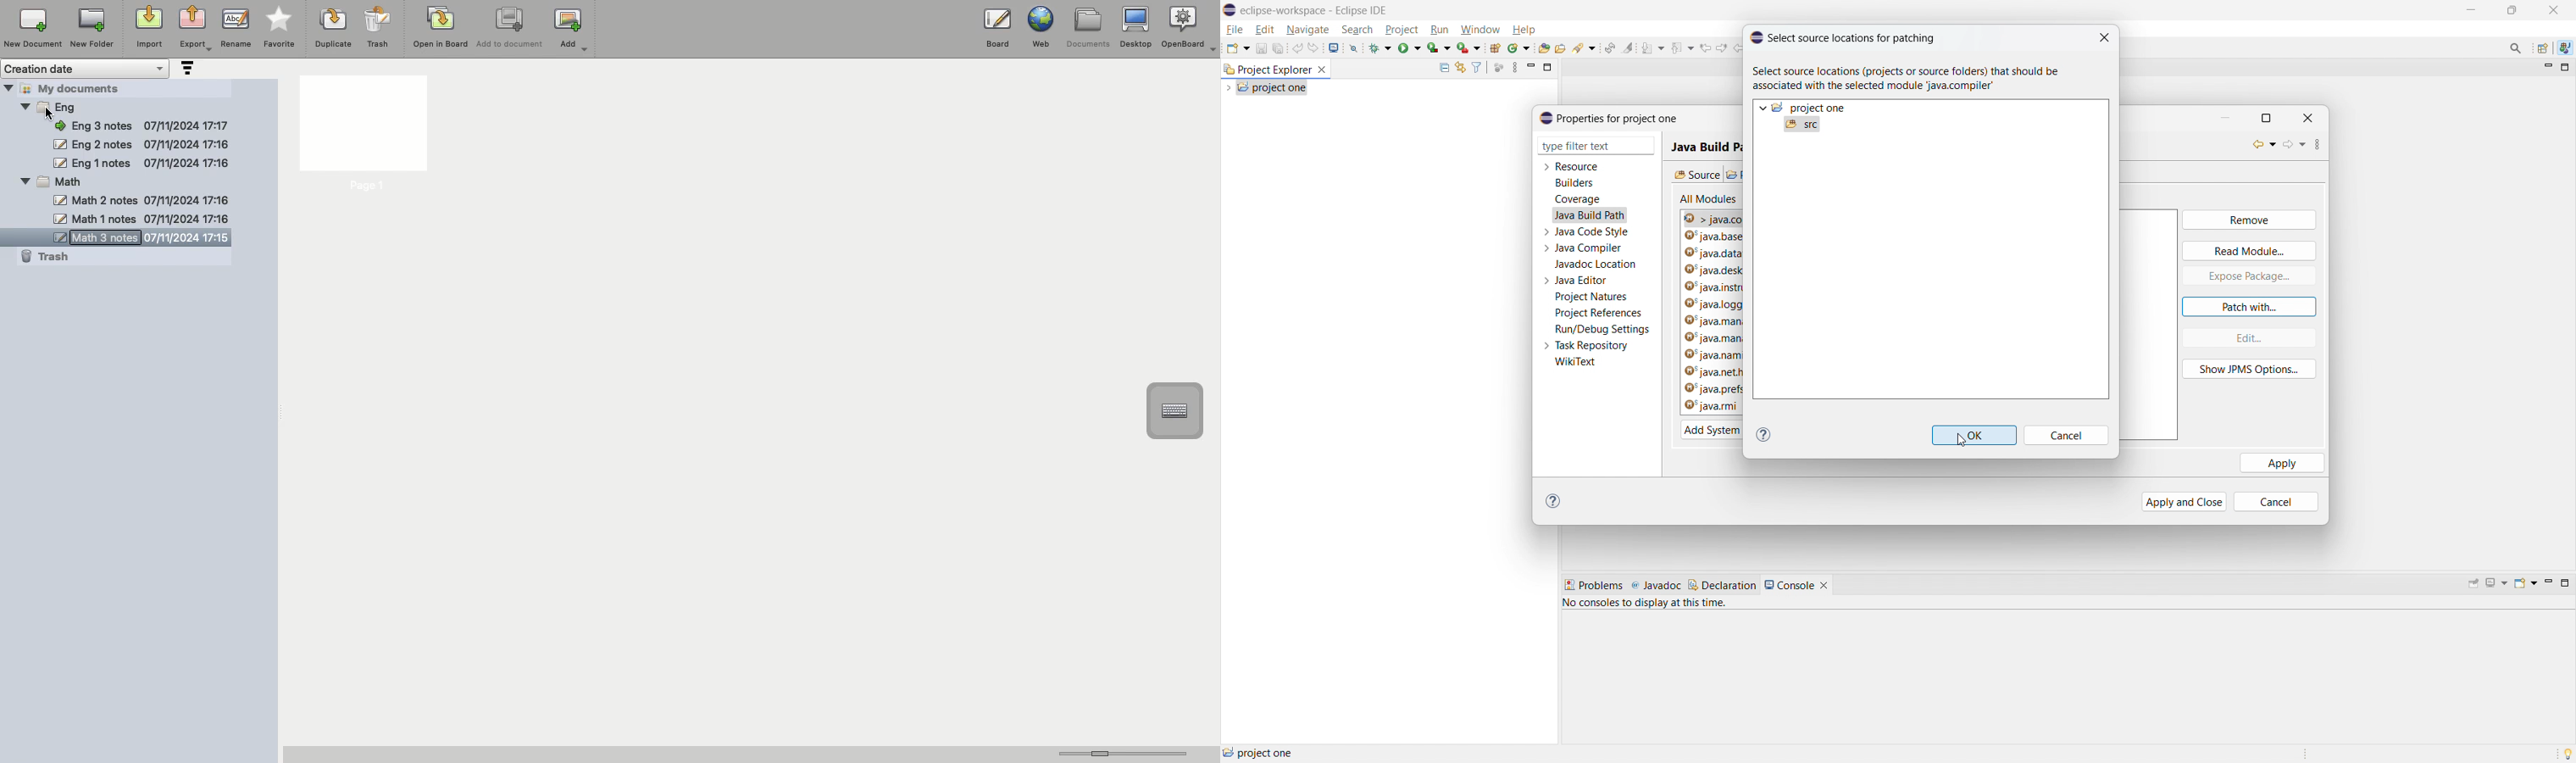  I want to click on maximize, so click(2565, 68).